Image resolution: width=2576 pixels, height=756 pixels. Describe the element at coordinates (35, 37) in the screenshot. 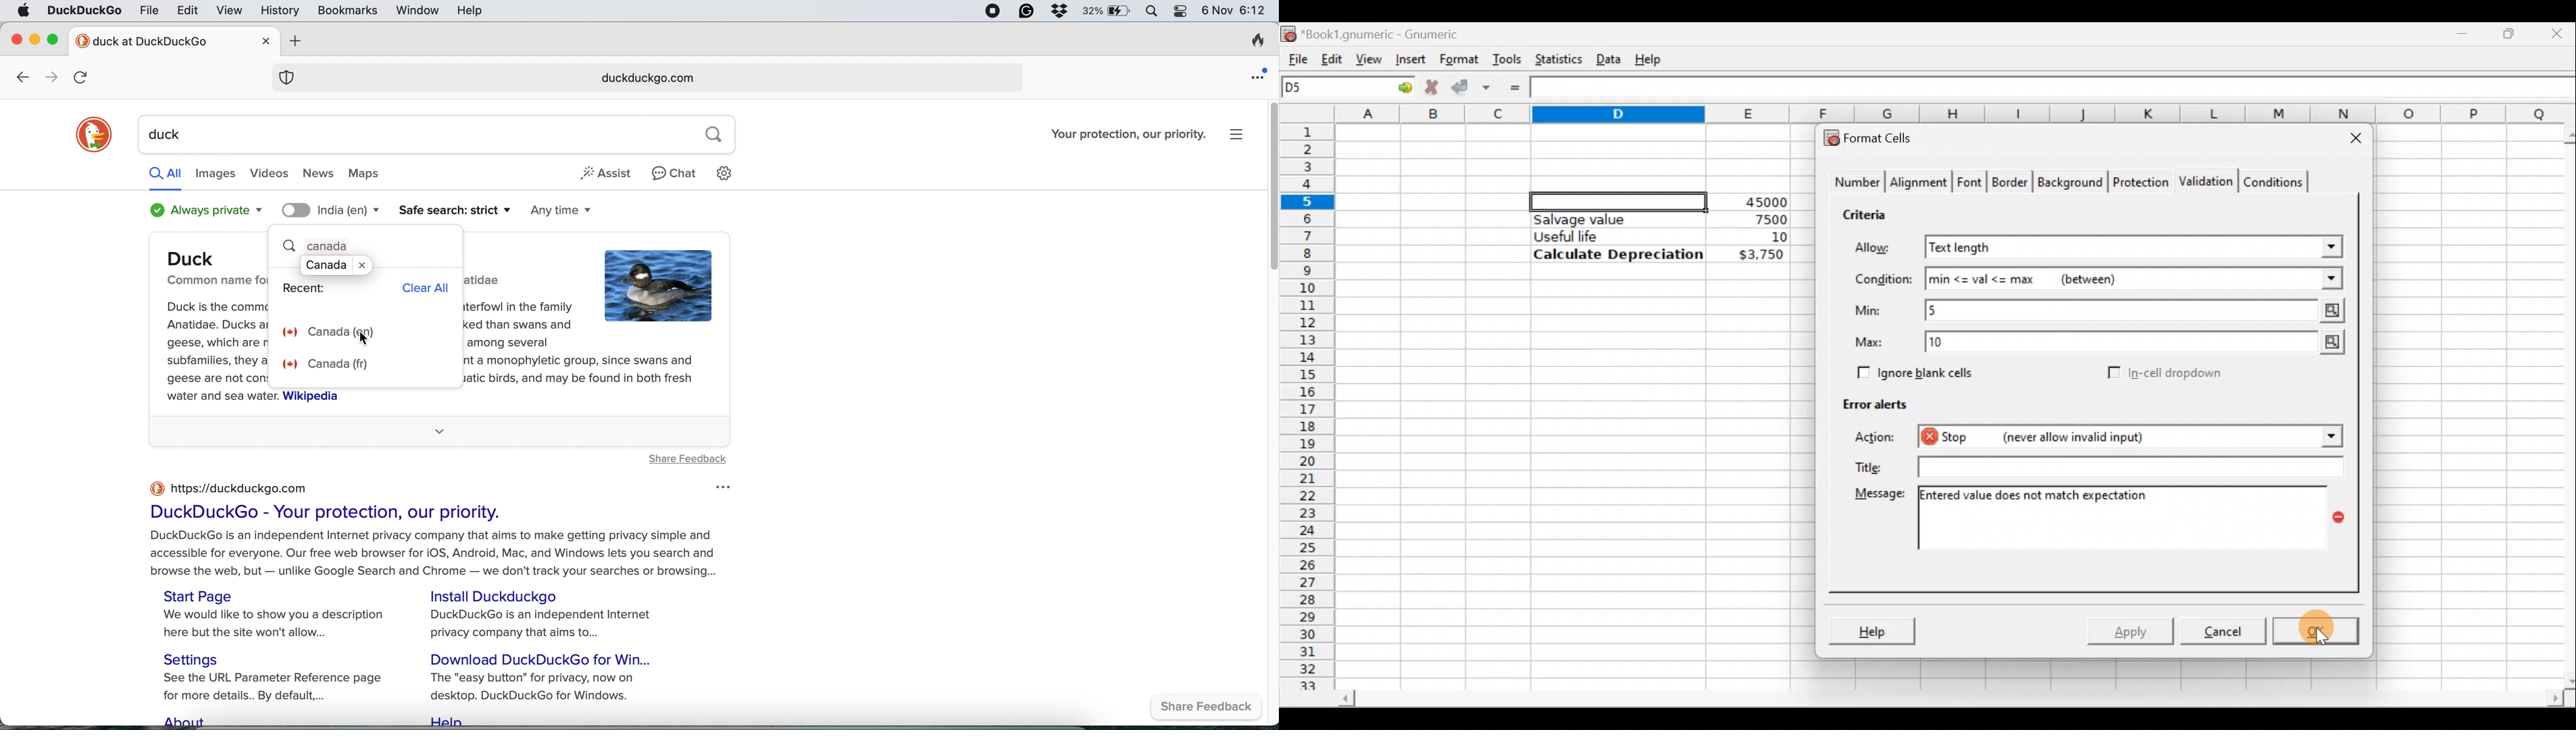

I see `minimise` at that location.